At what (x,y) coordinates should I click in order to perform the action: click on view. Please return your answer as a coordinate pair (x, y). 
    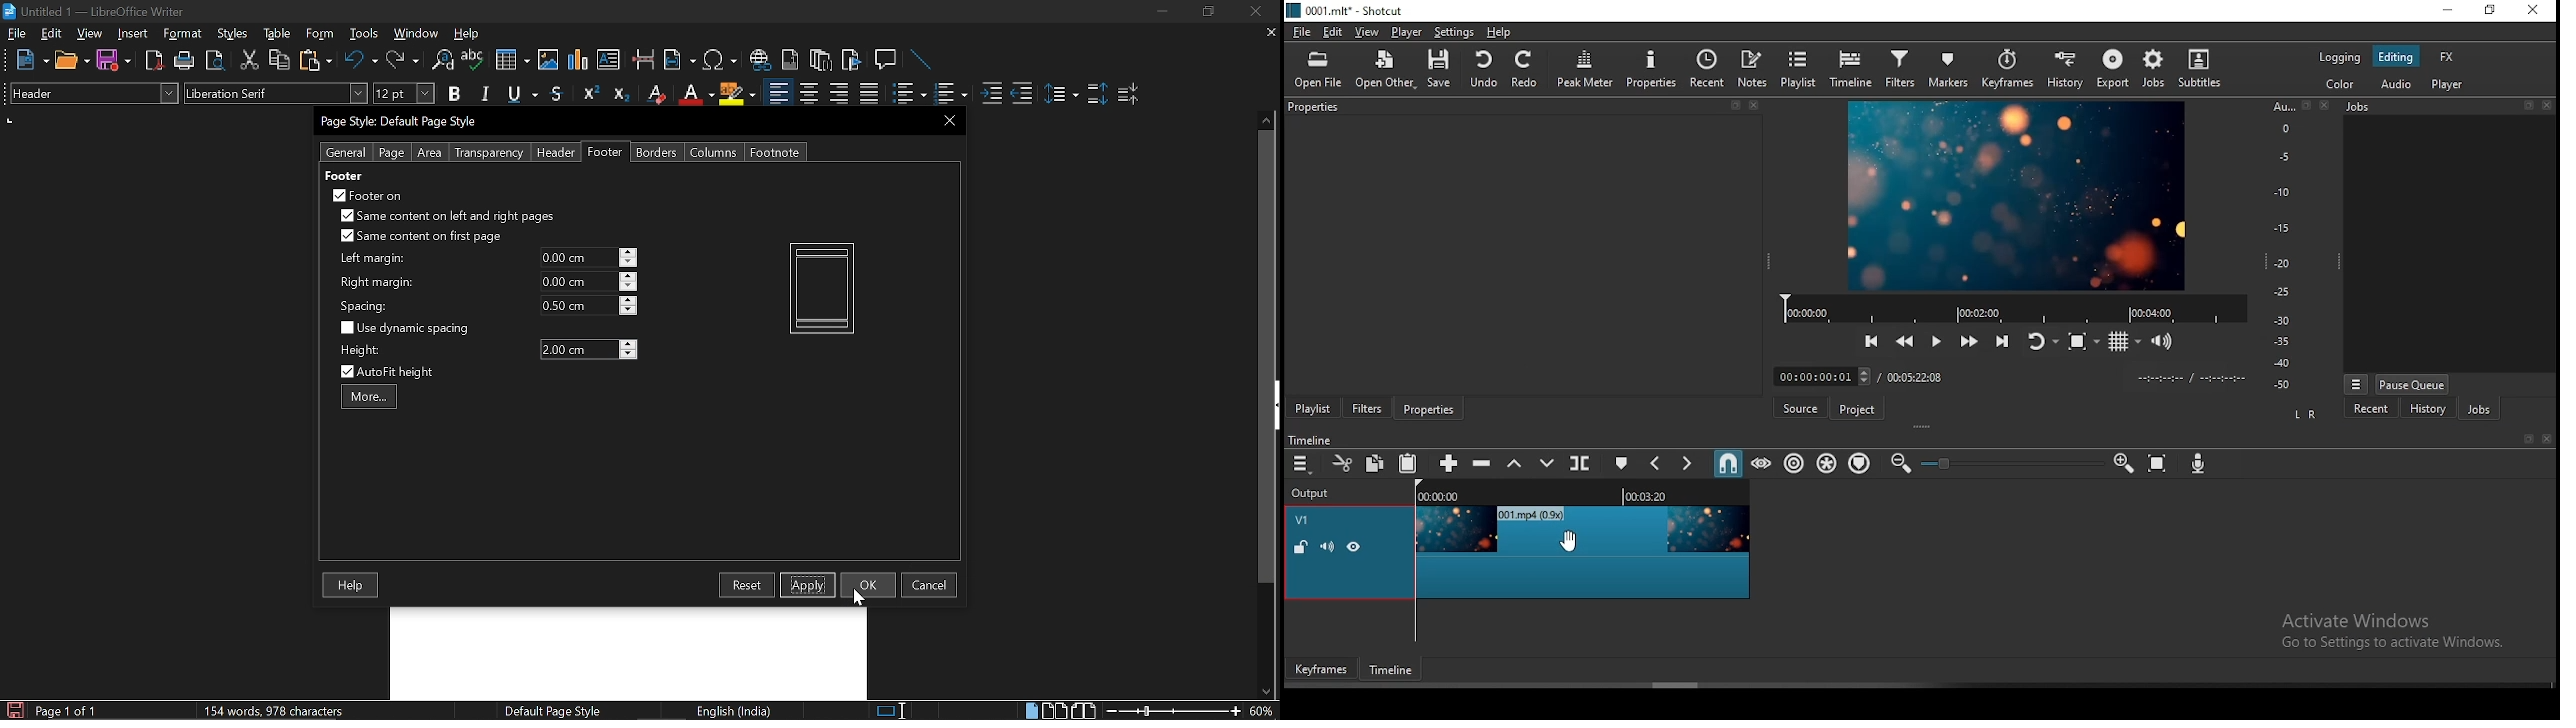
    Looking at the image, I should click on (90, 33).